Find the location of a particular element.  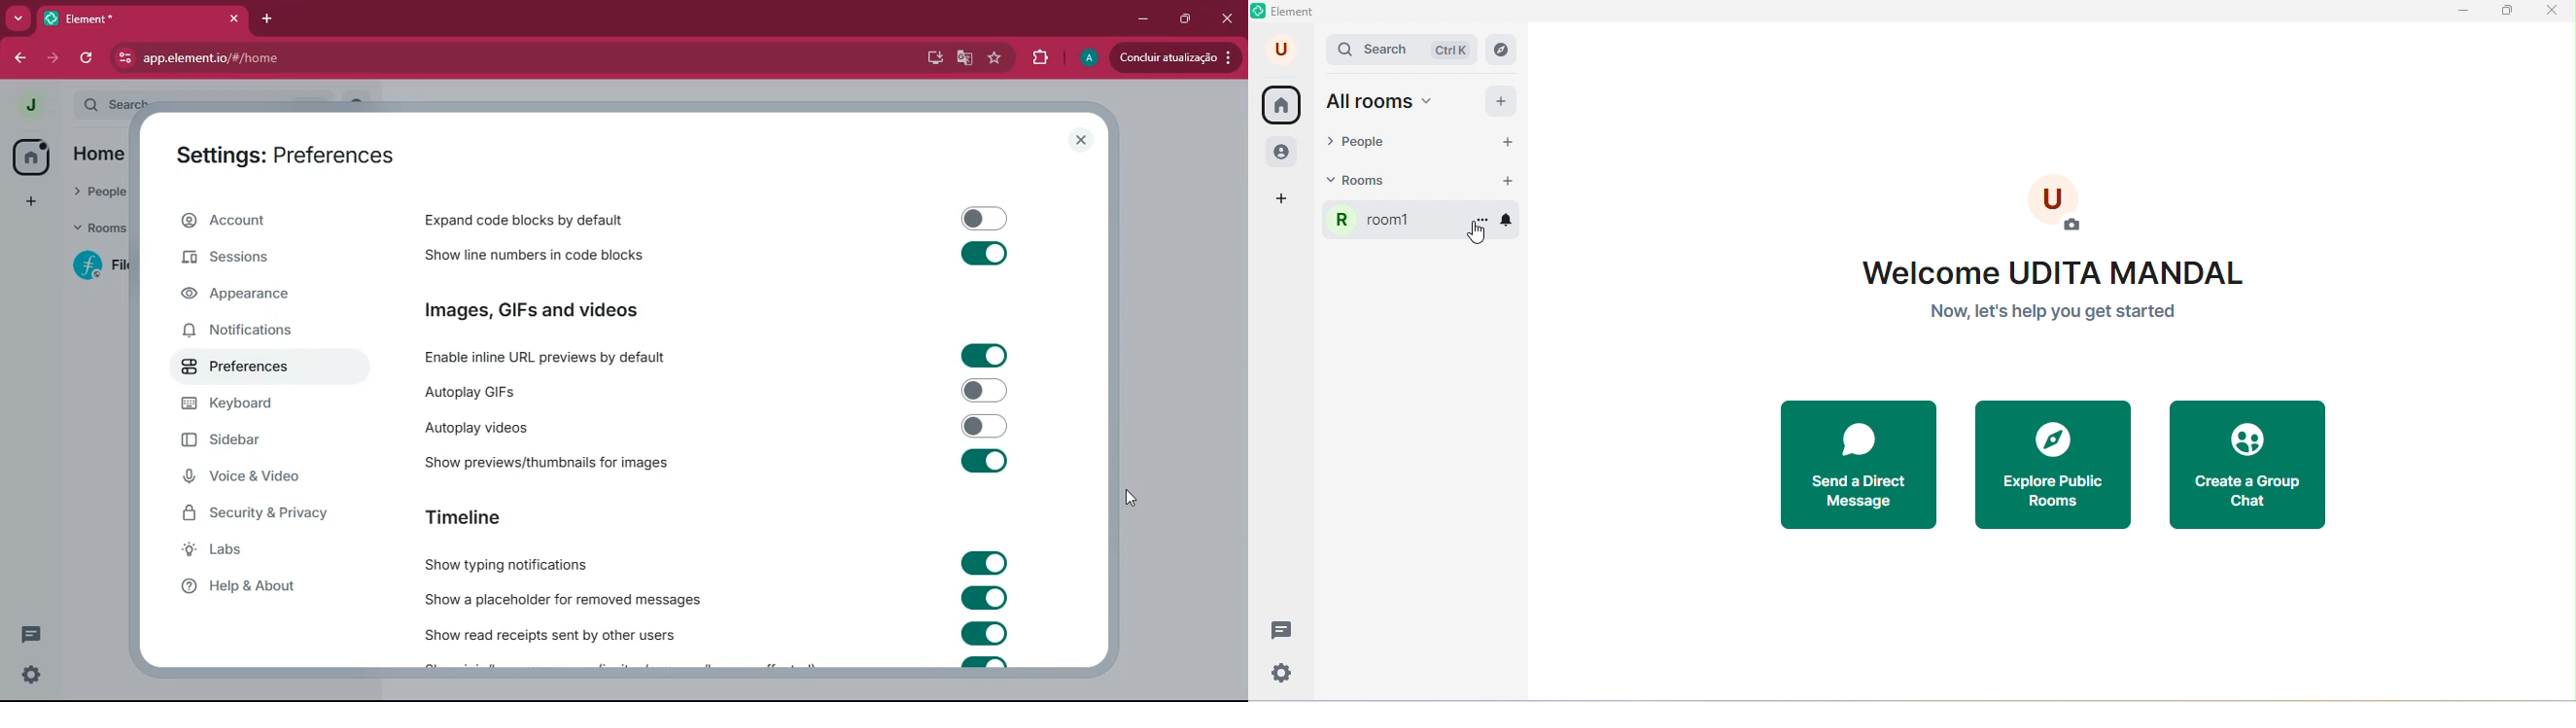

settings: preferences is located at coordinates (286, 159).